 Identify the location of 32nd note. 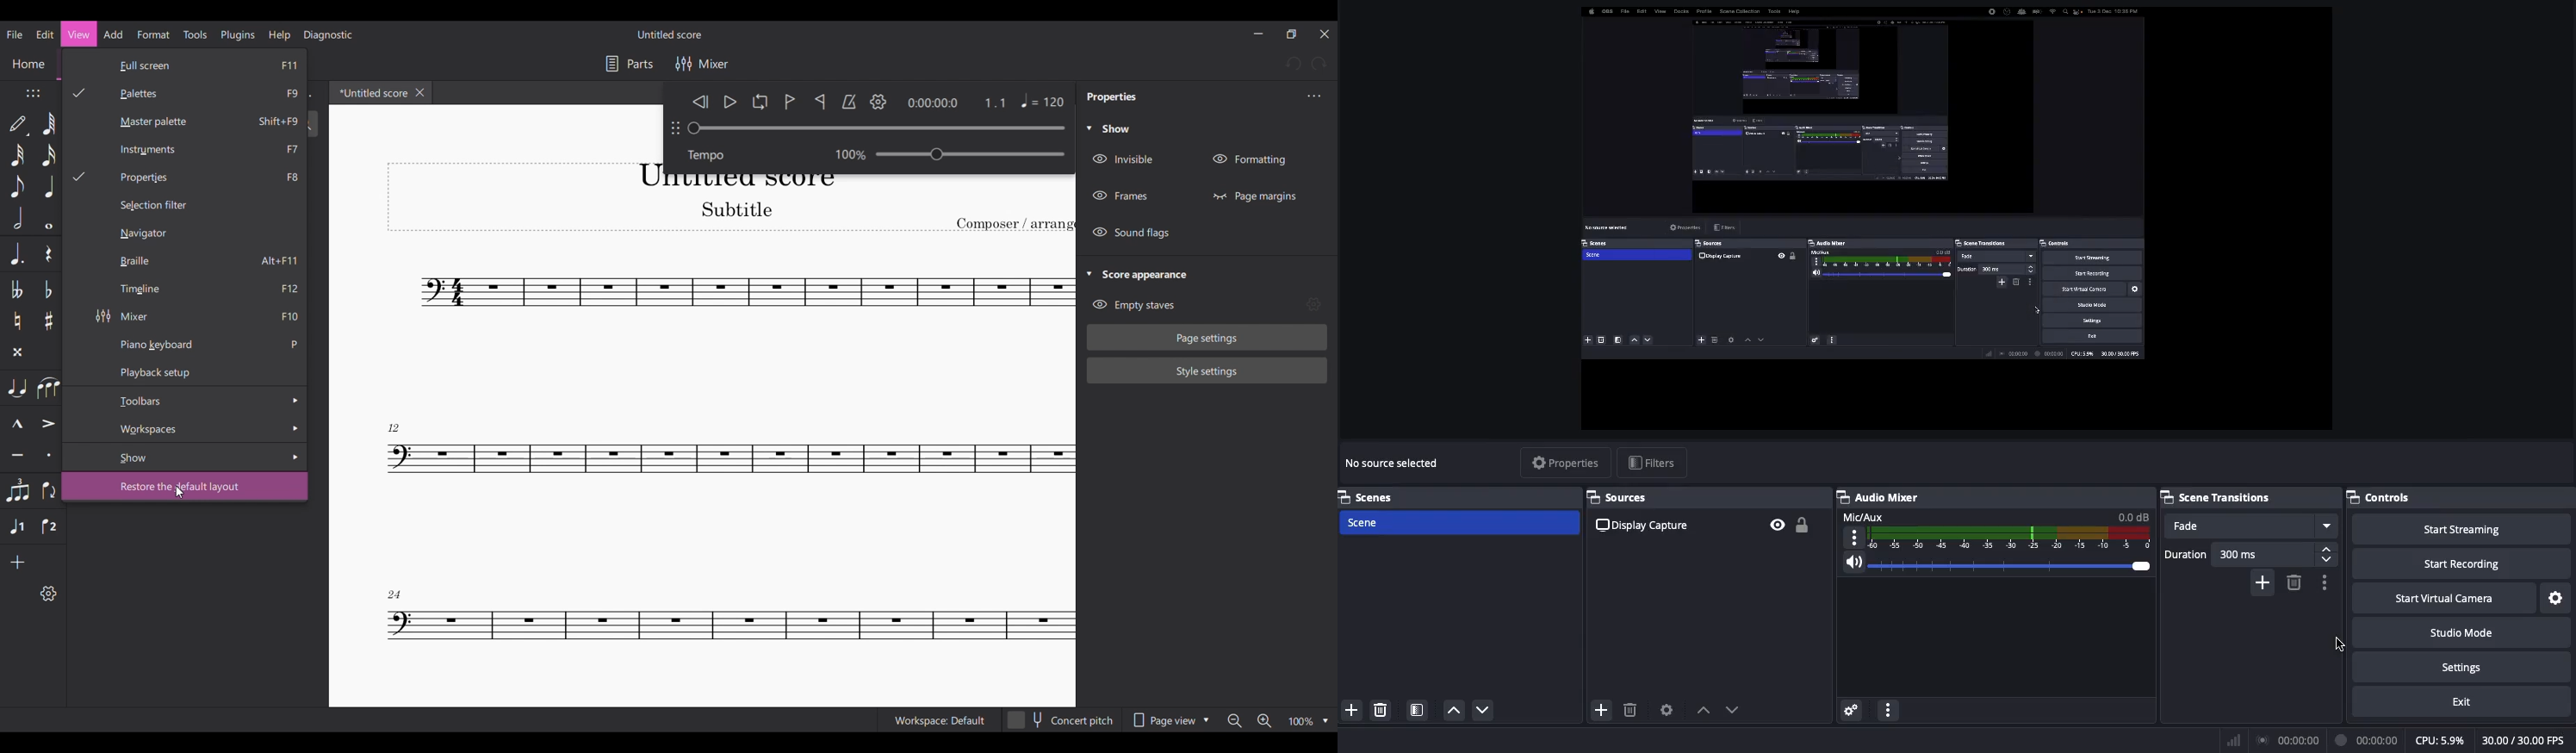
(17, 155).